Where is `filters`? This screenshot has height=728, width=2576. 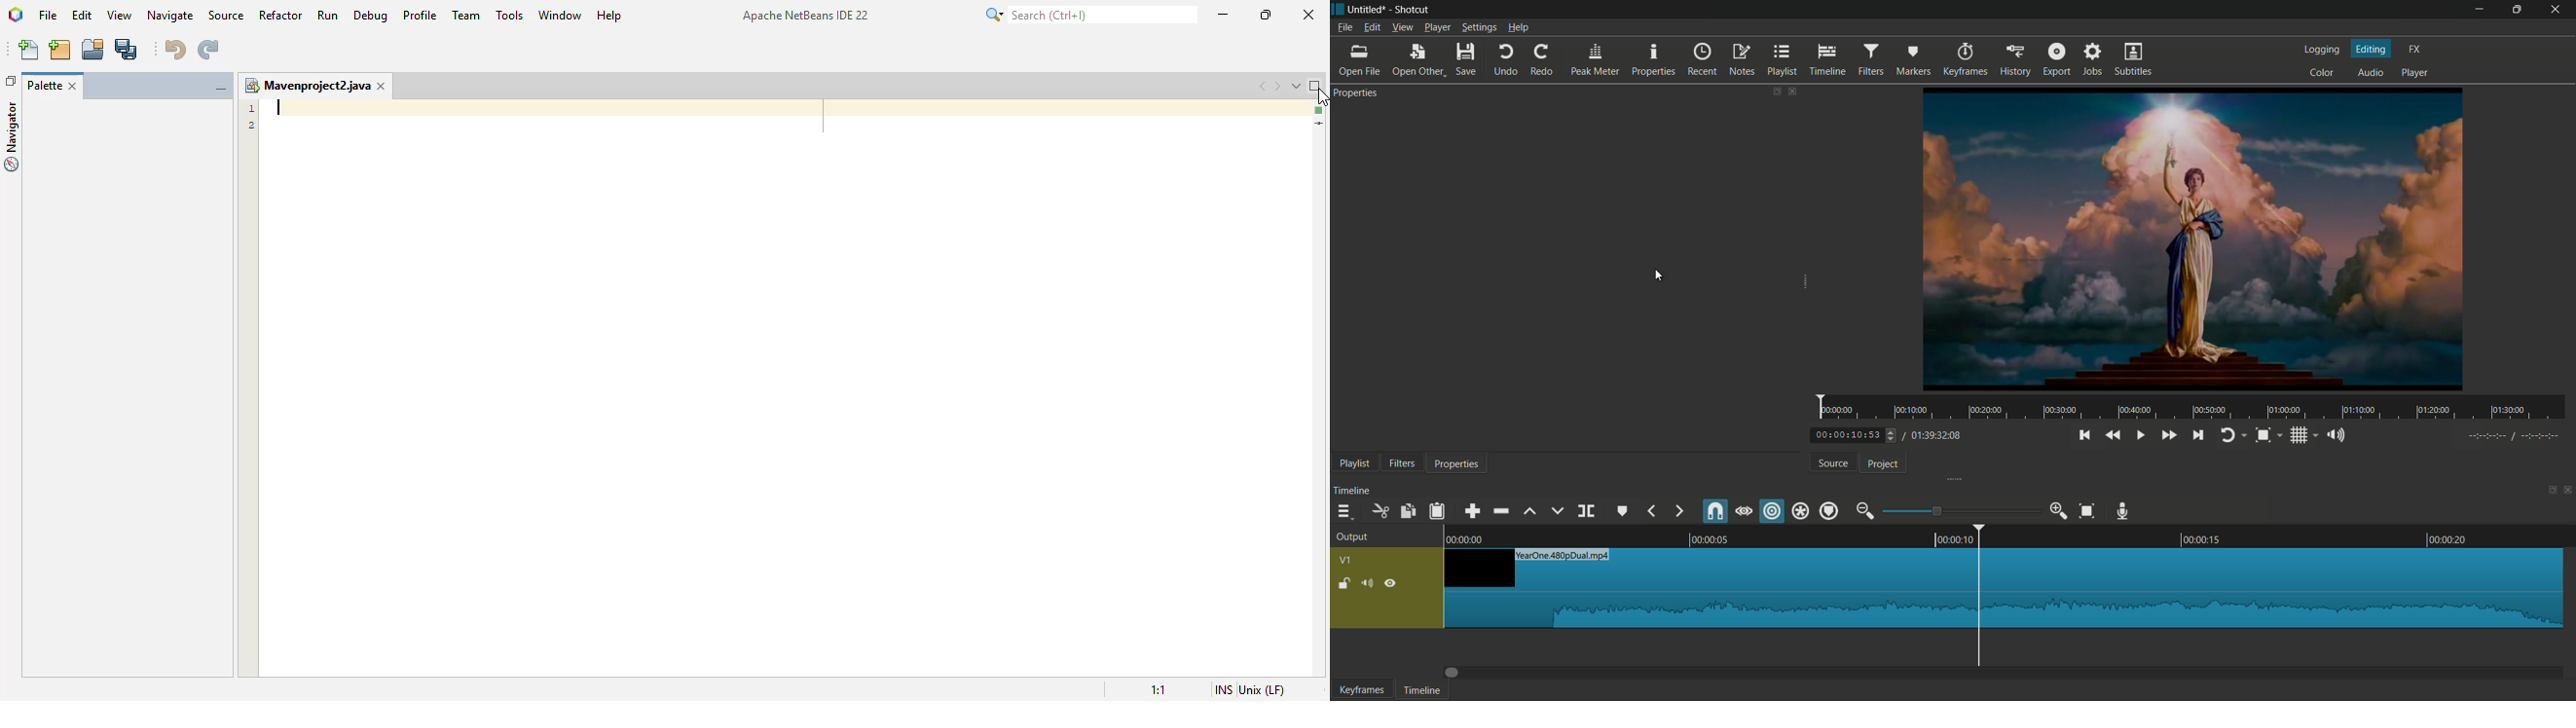 filters is located at coordinates (1401, 463).